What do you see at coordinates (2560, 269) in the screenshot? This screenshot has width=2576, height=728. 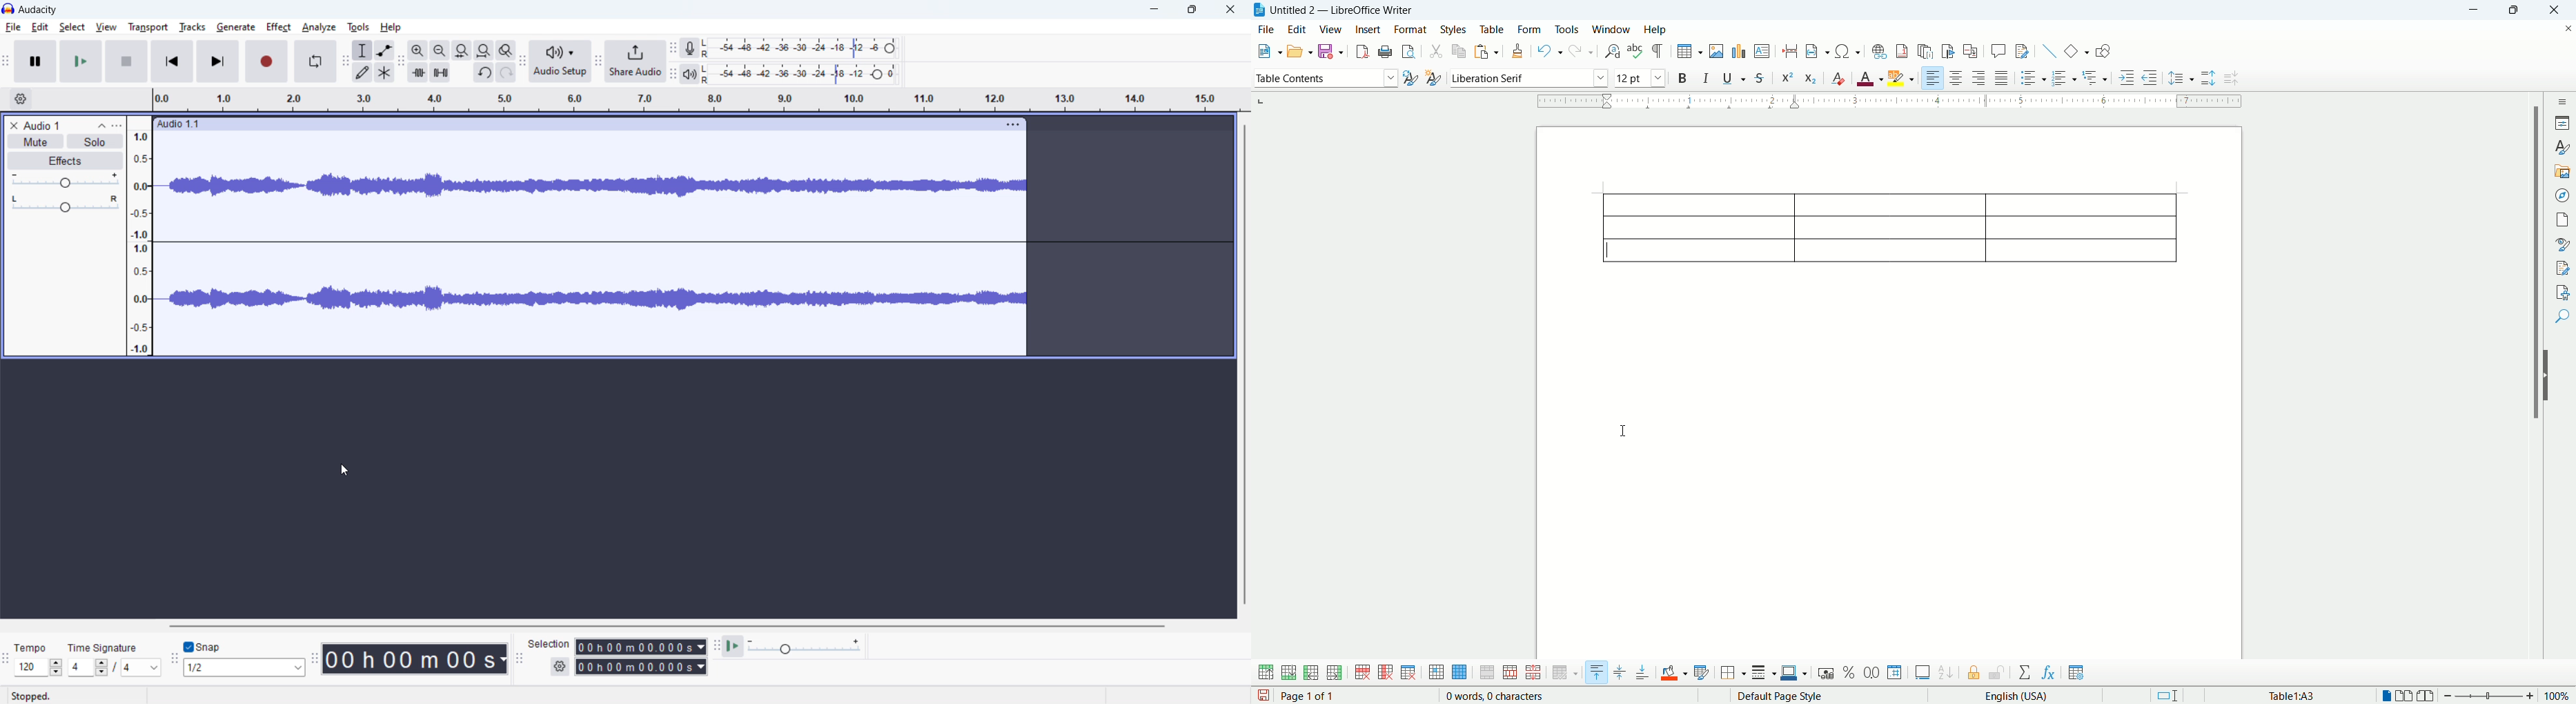 I see `manage changes` at bounding box center [2560, 269].